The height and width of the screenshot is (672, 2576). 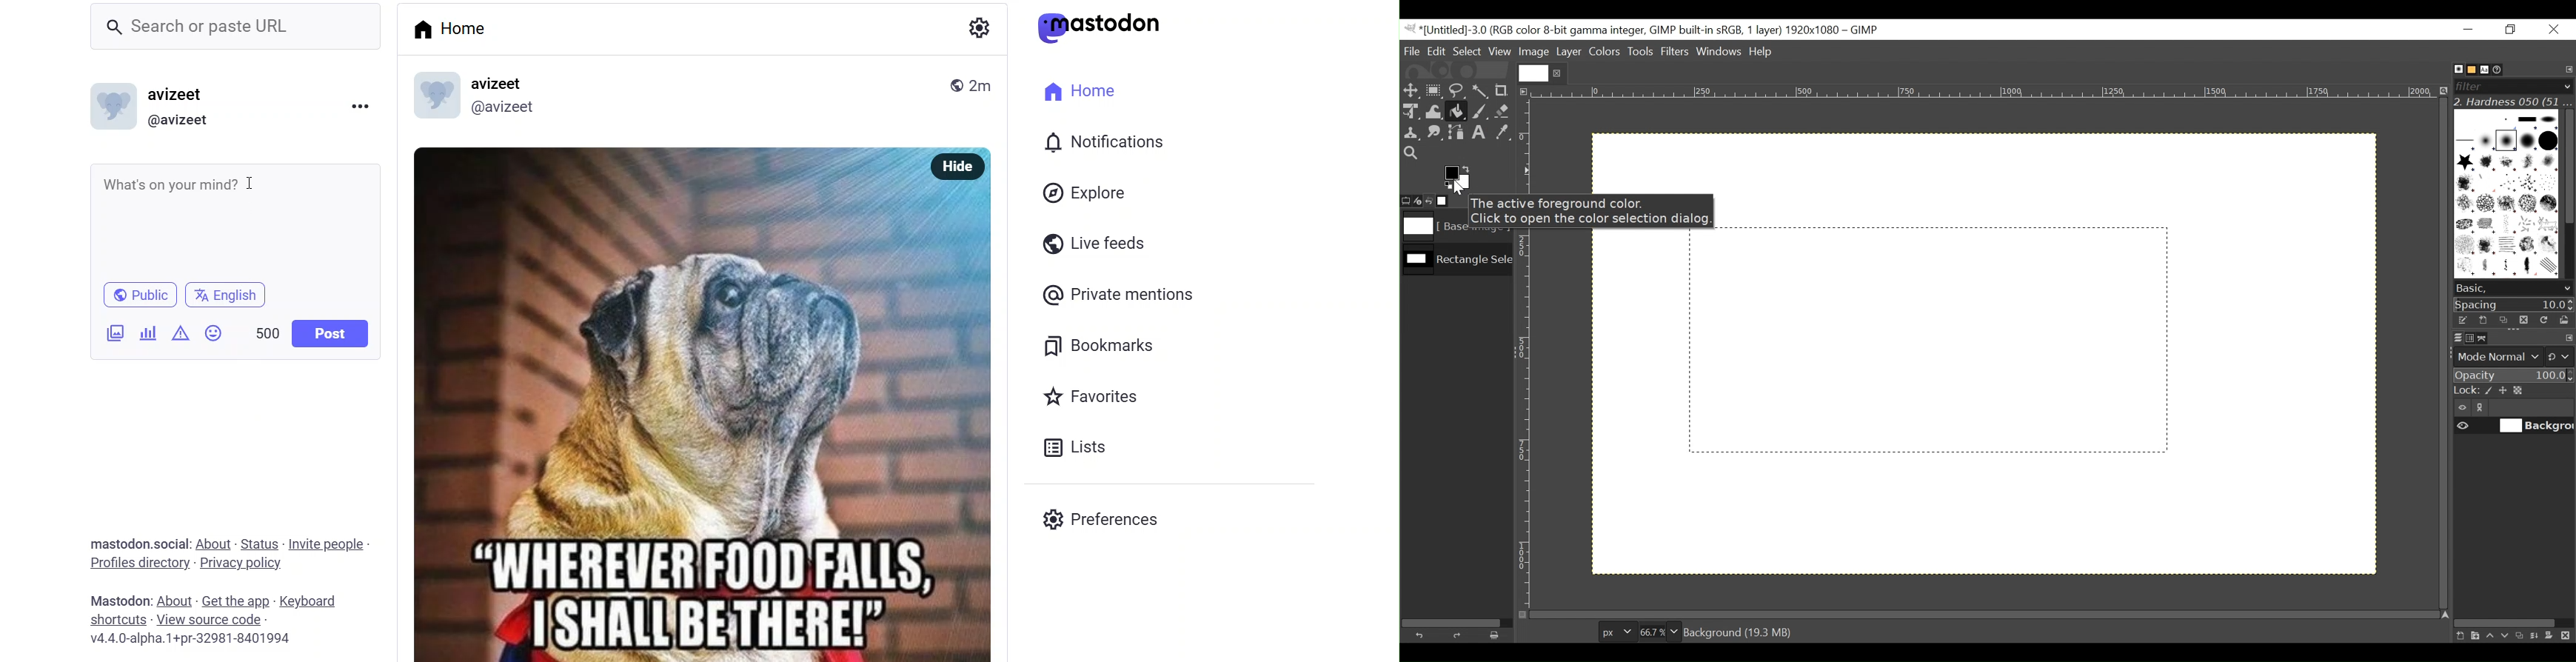 What do you see at coordinates (218, 638) in the screenshot?
I see `v4.4.0-alpha.1+pr-32981-8401994` at bounding box center [218, 638].